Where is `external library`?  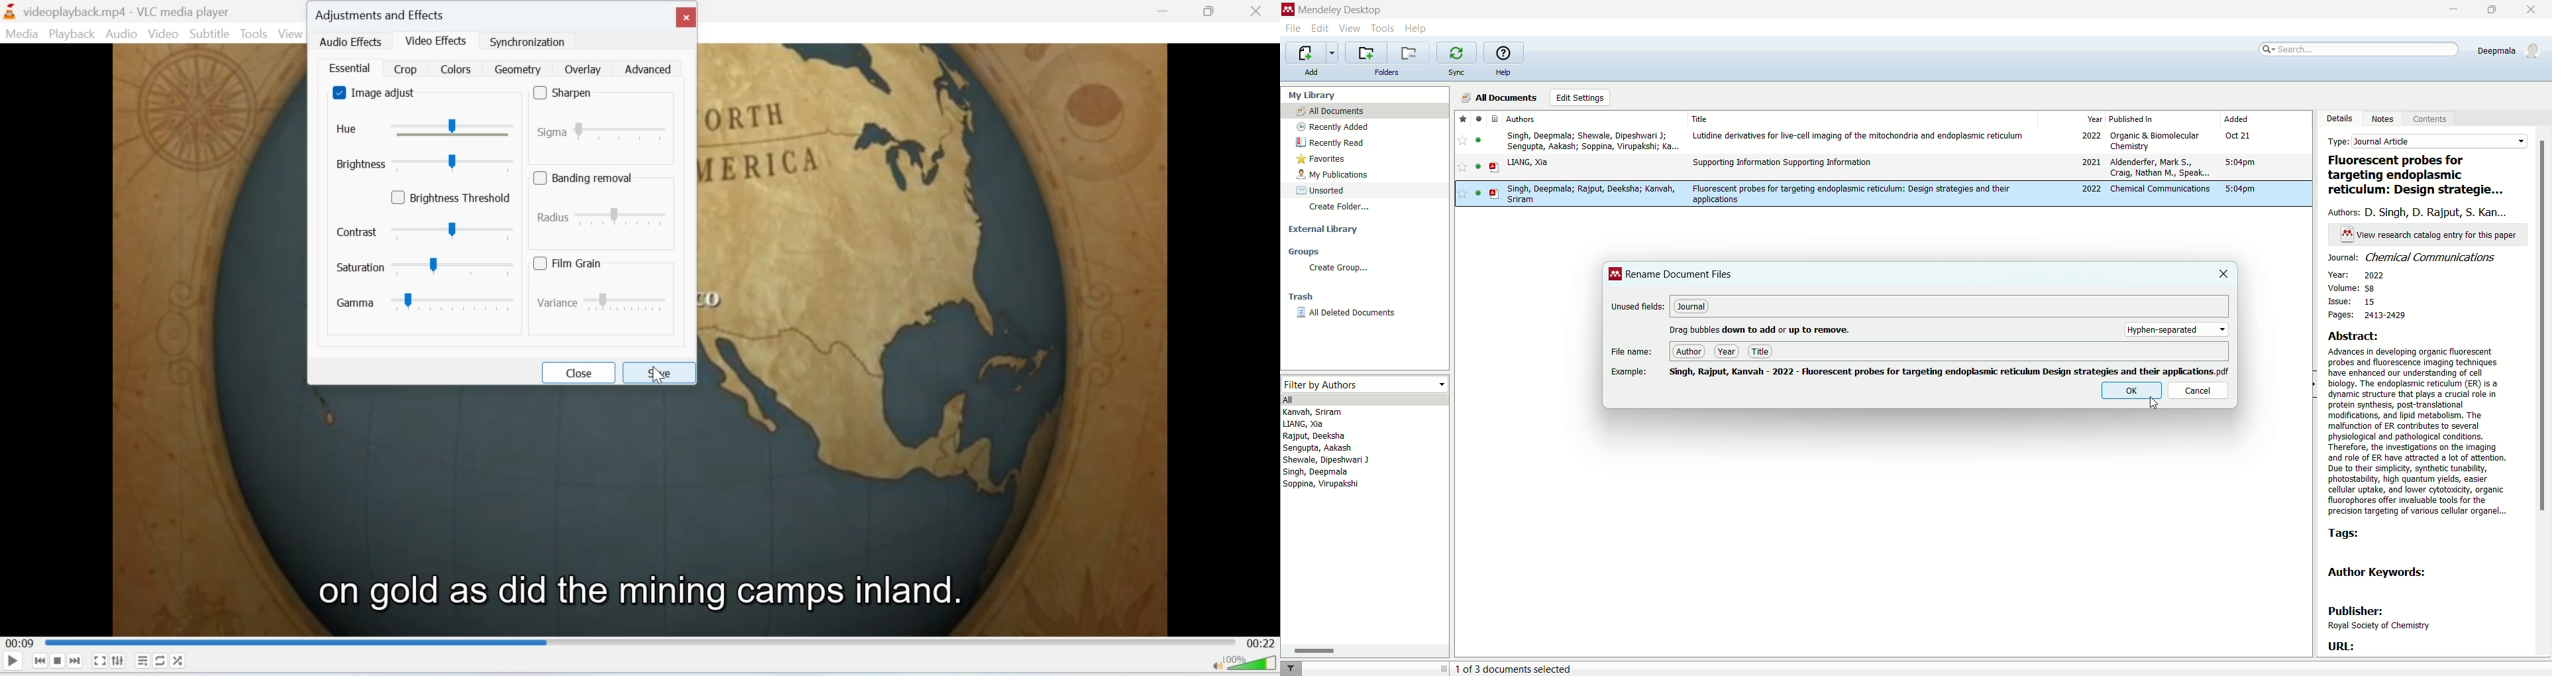
external library is located at coordinates (1320, 229).